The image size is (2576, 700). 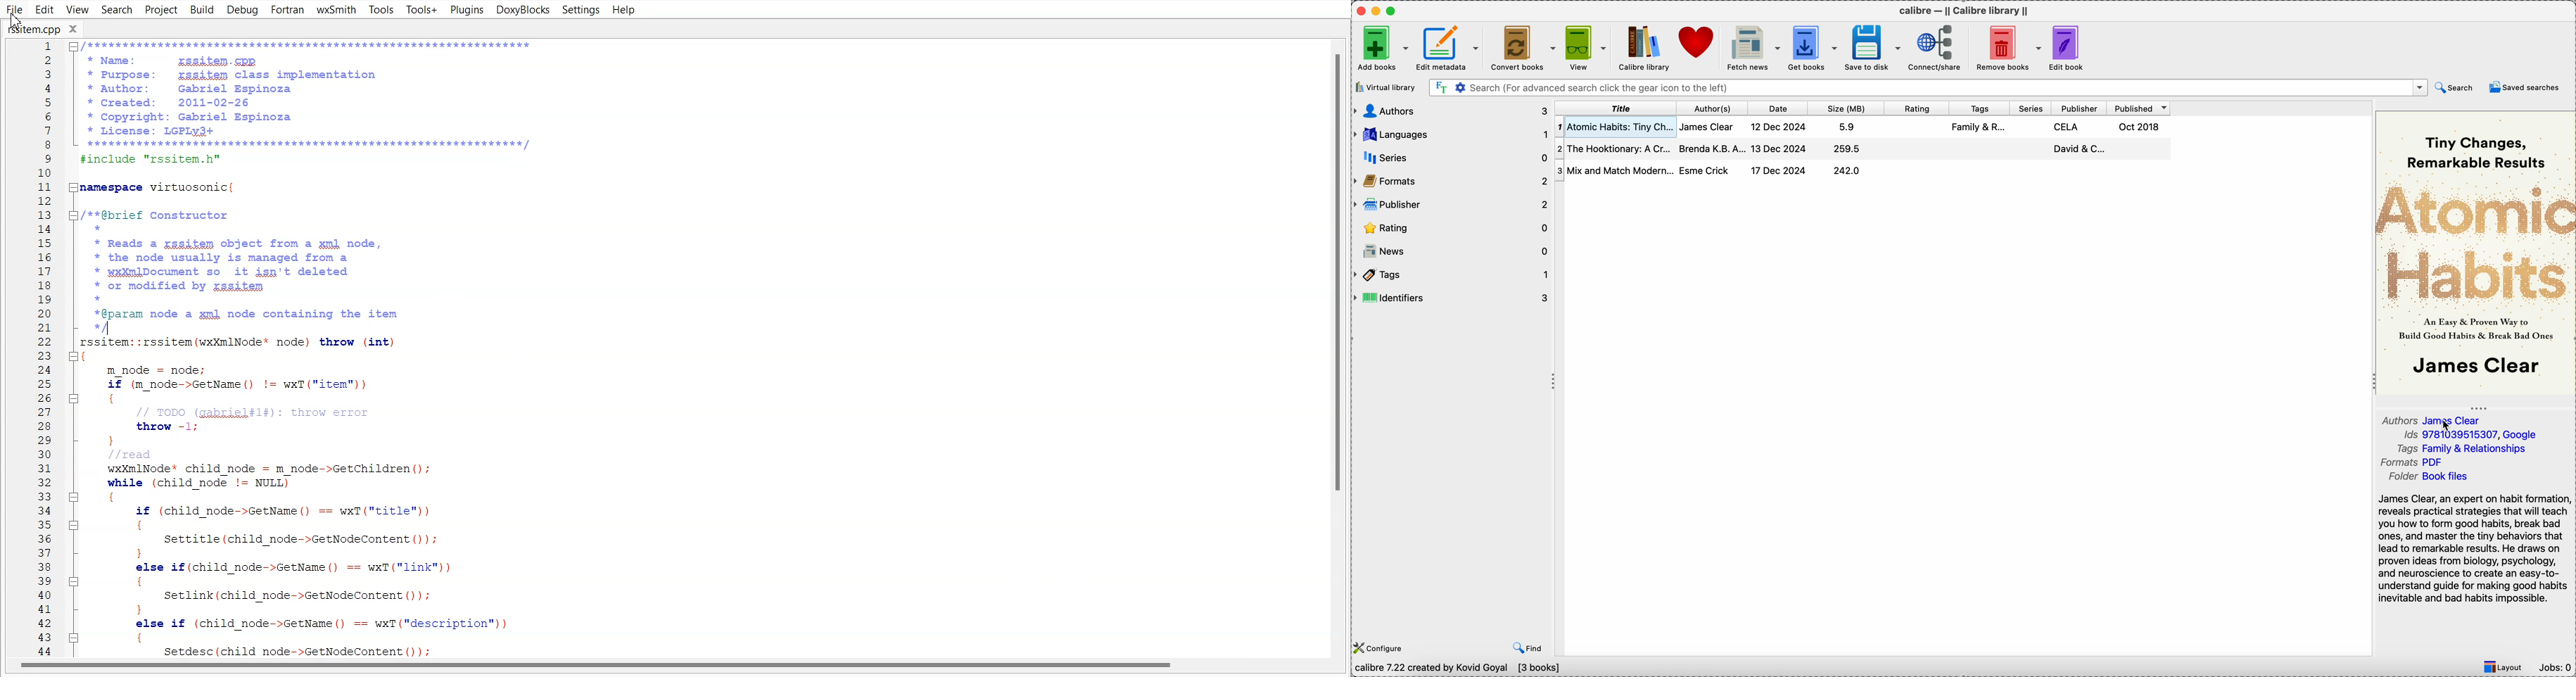 What do you see at coordinates (43, 348) in the screenshot?
I see `Line Number` at bounding box center [43, 348].